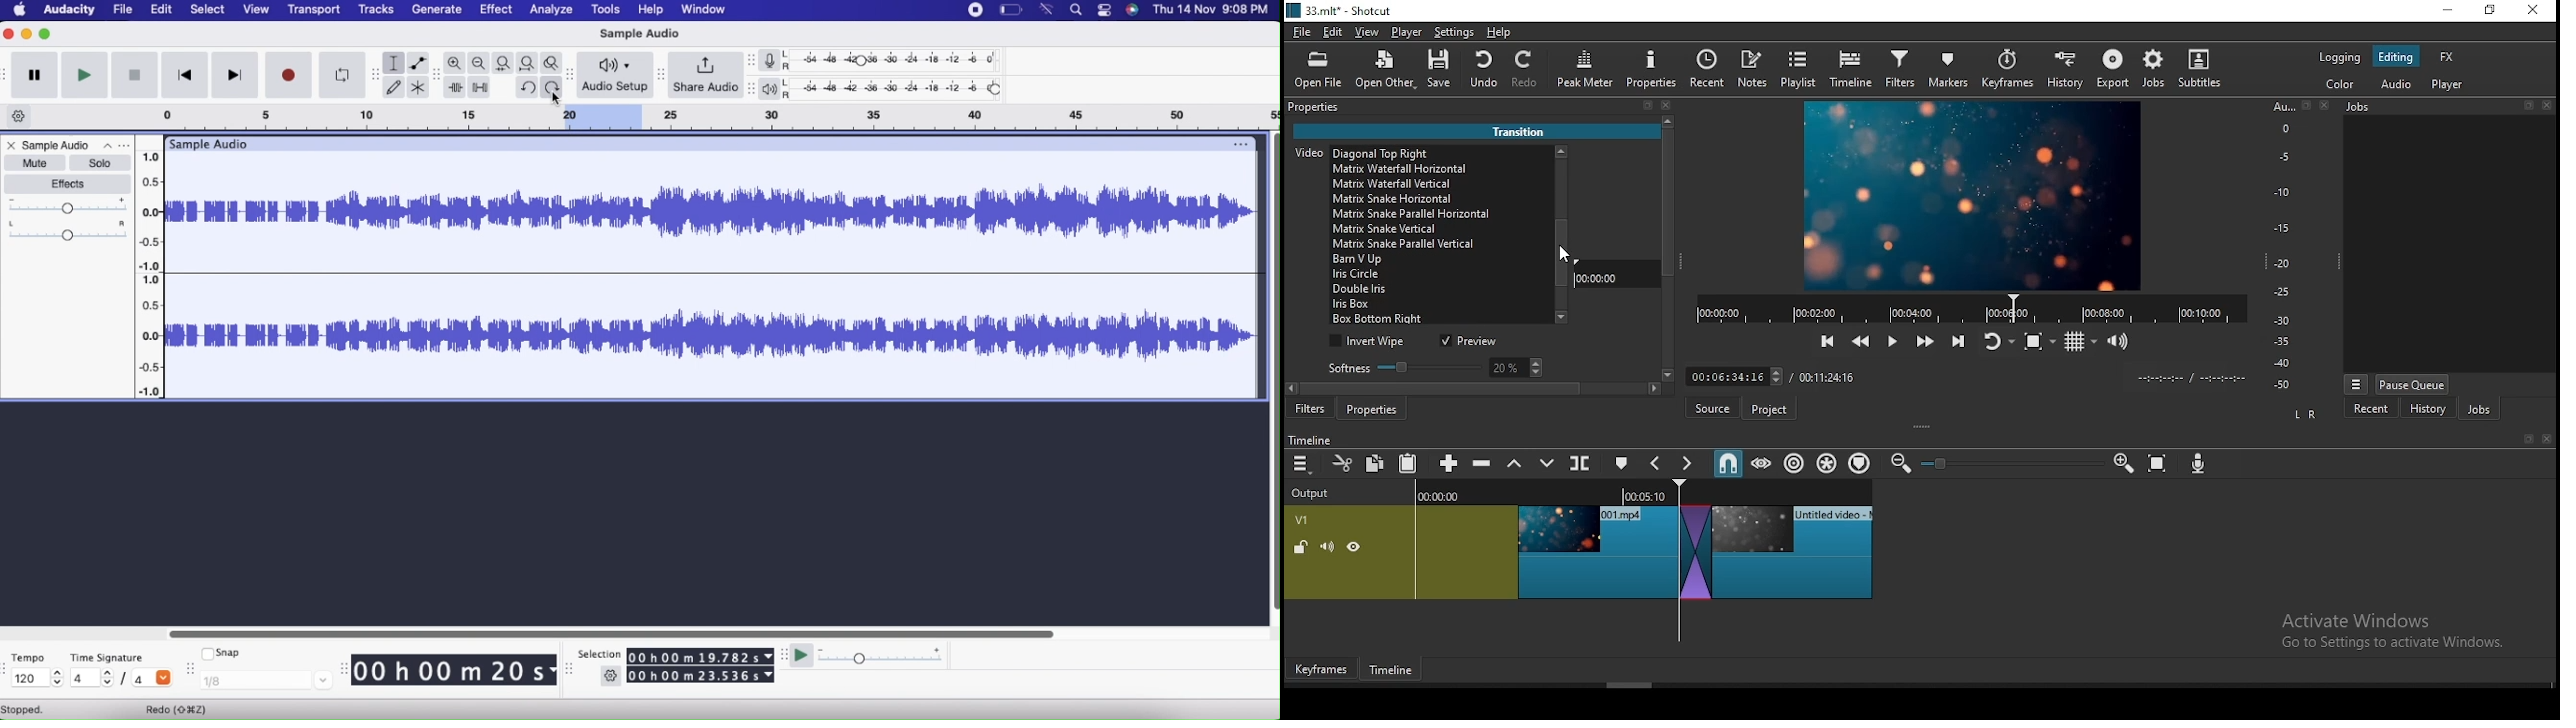 This screenshot has width=2576, height=728. I want to click on transition option, so click(1442, 200).